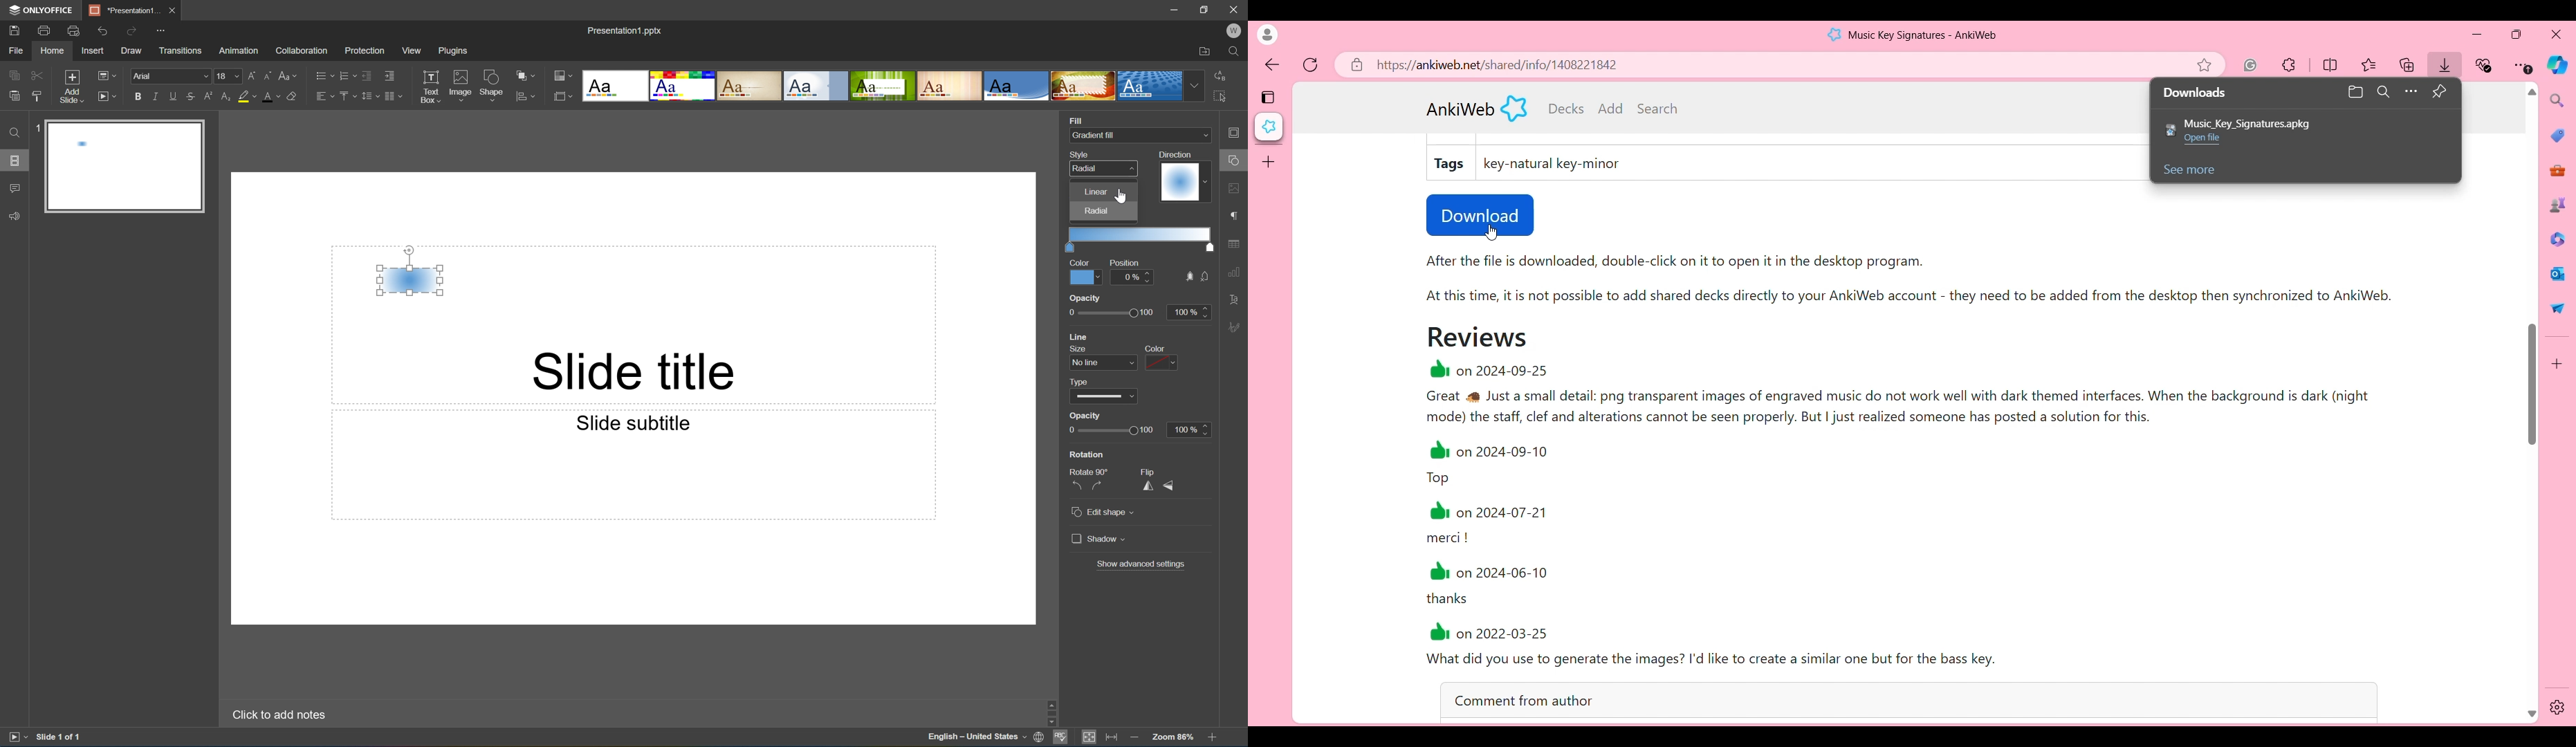  I want to click on Slides, so click(17, 160).